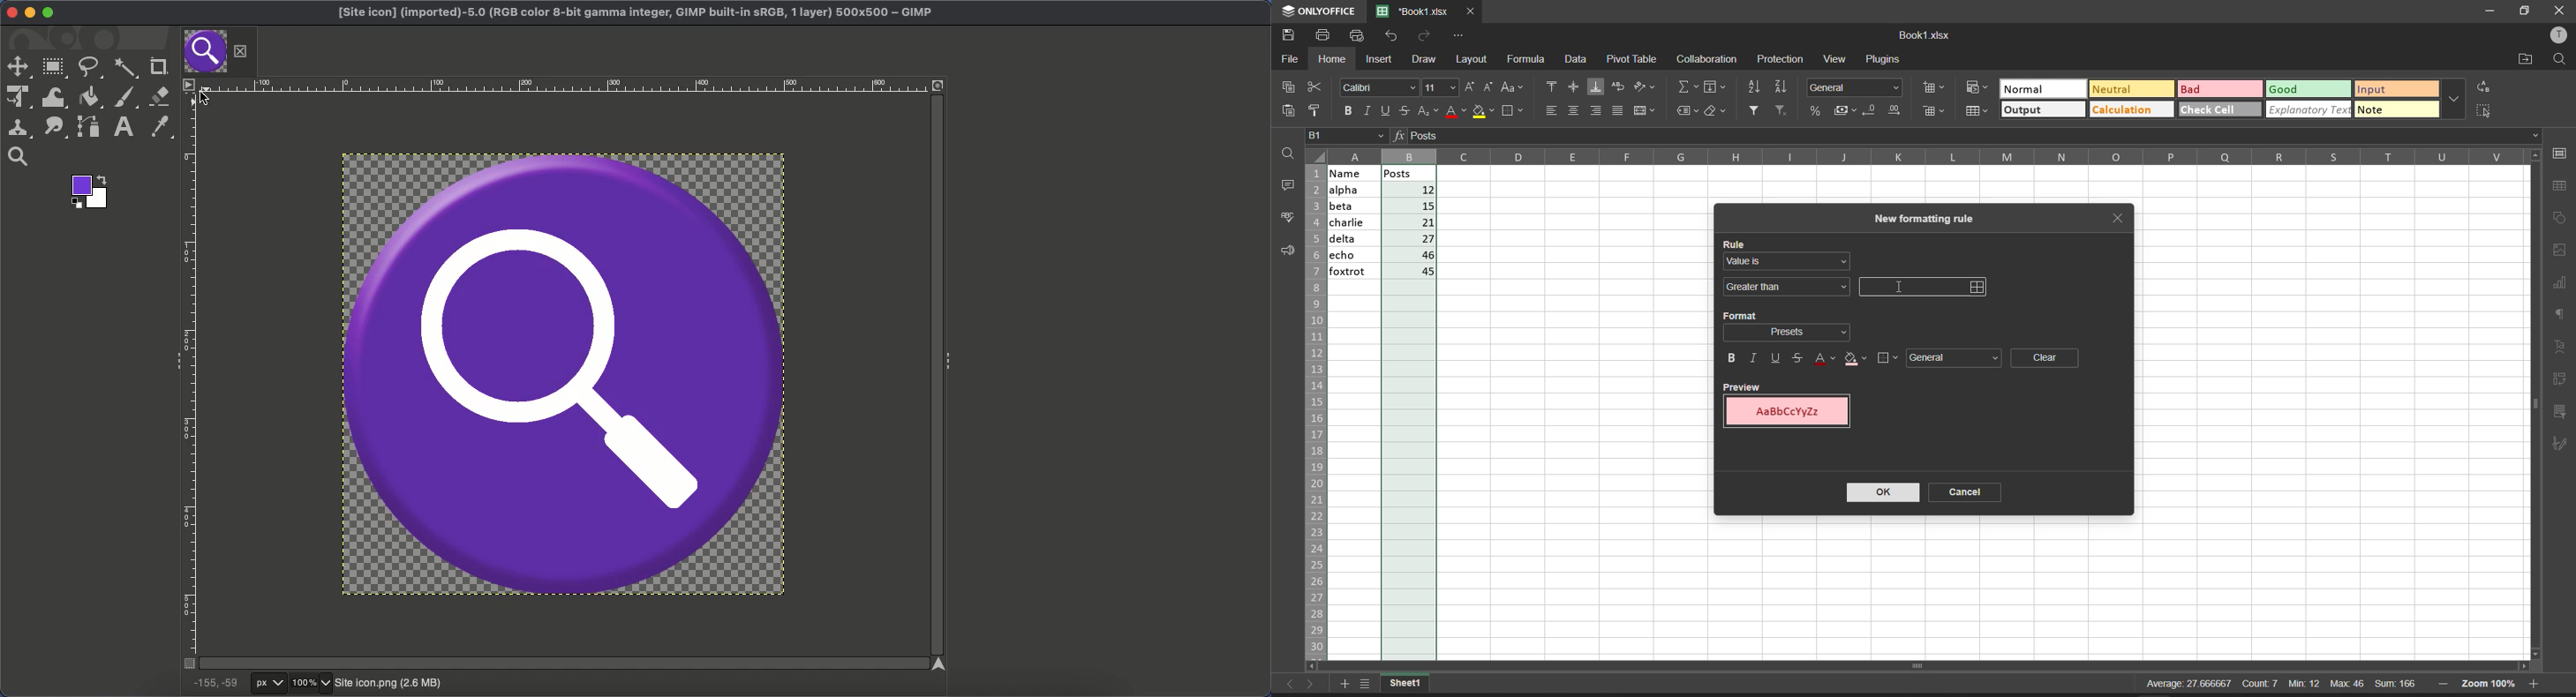  I want to click on align top, so click(1549, 88).